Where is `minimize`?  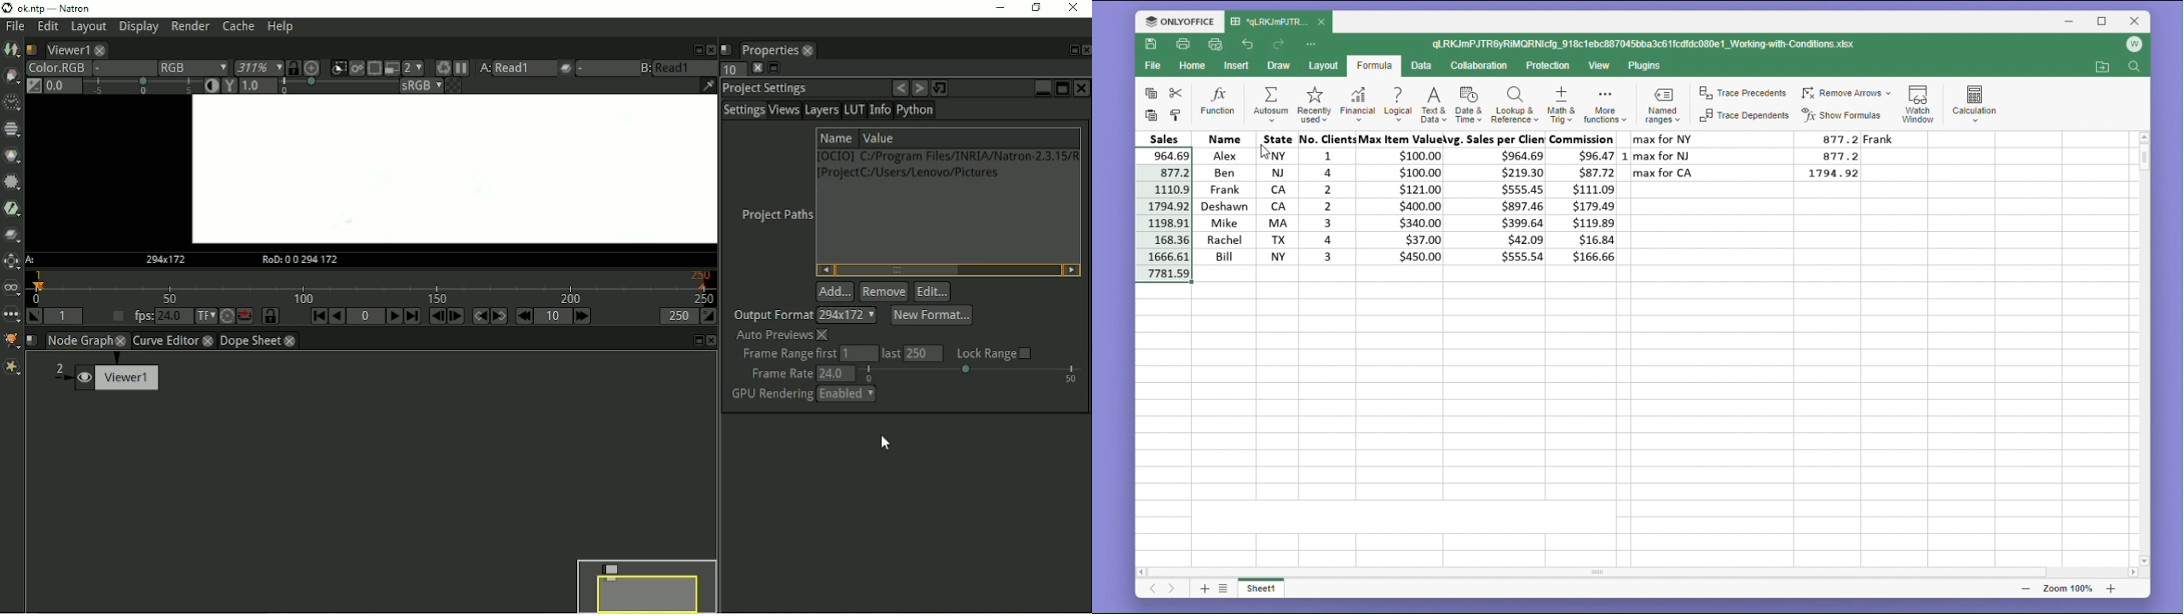
minimize is located at coordinates (2072, 23).